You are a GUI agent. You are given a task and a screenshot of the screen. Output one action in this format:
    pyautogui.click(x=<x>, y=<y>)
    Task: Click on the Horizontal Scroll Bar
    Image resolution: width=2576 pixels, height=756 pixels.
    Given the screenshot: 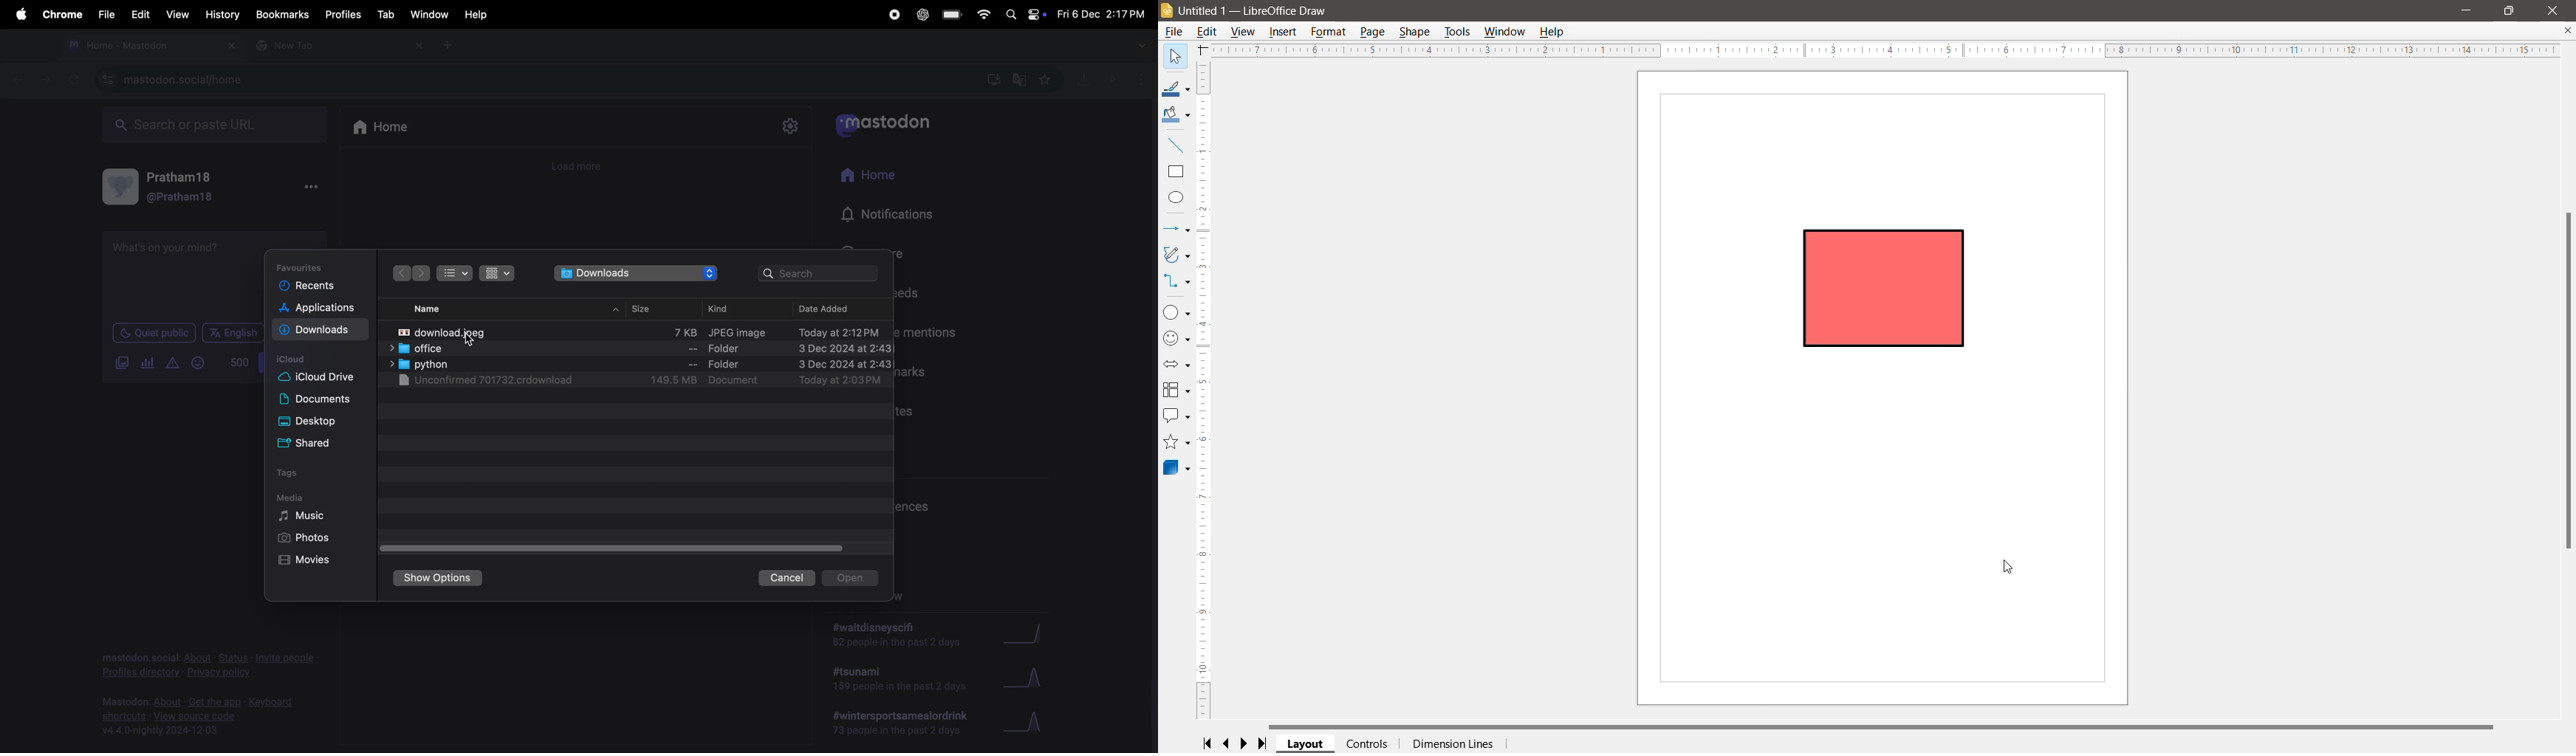 What is the action you would take?
    pyautogui.click(x=1883, y=727)
    